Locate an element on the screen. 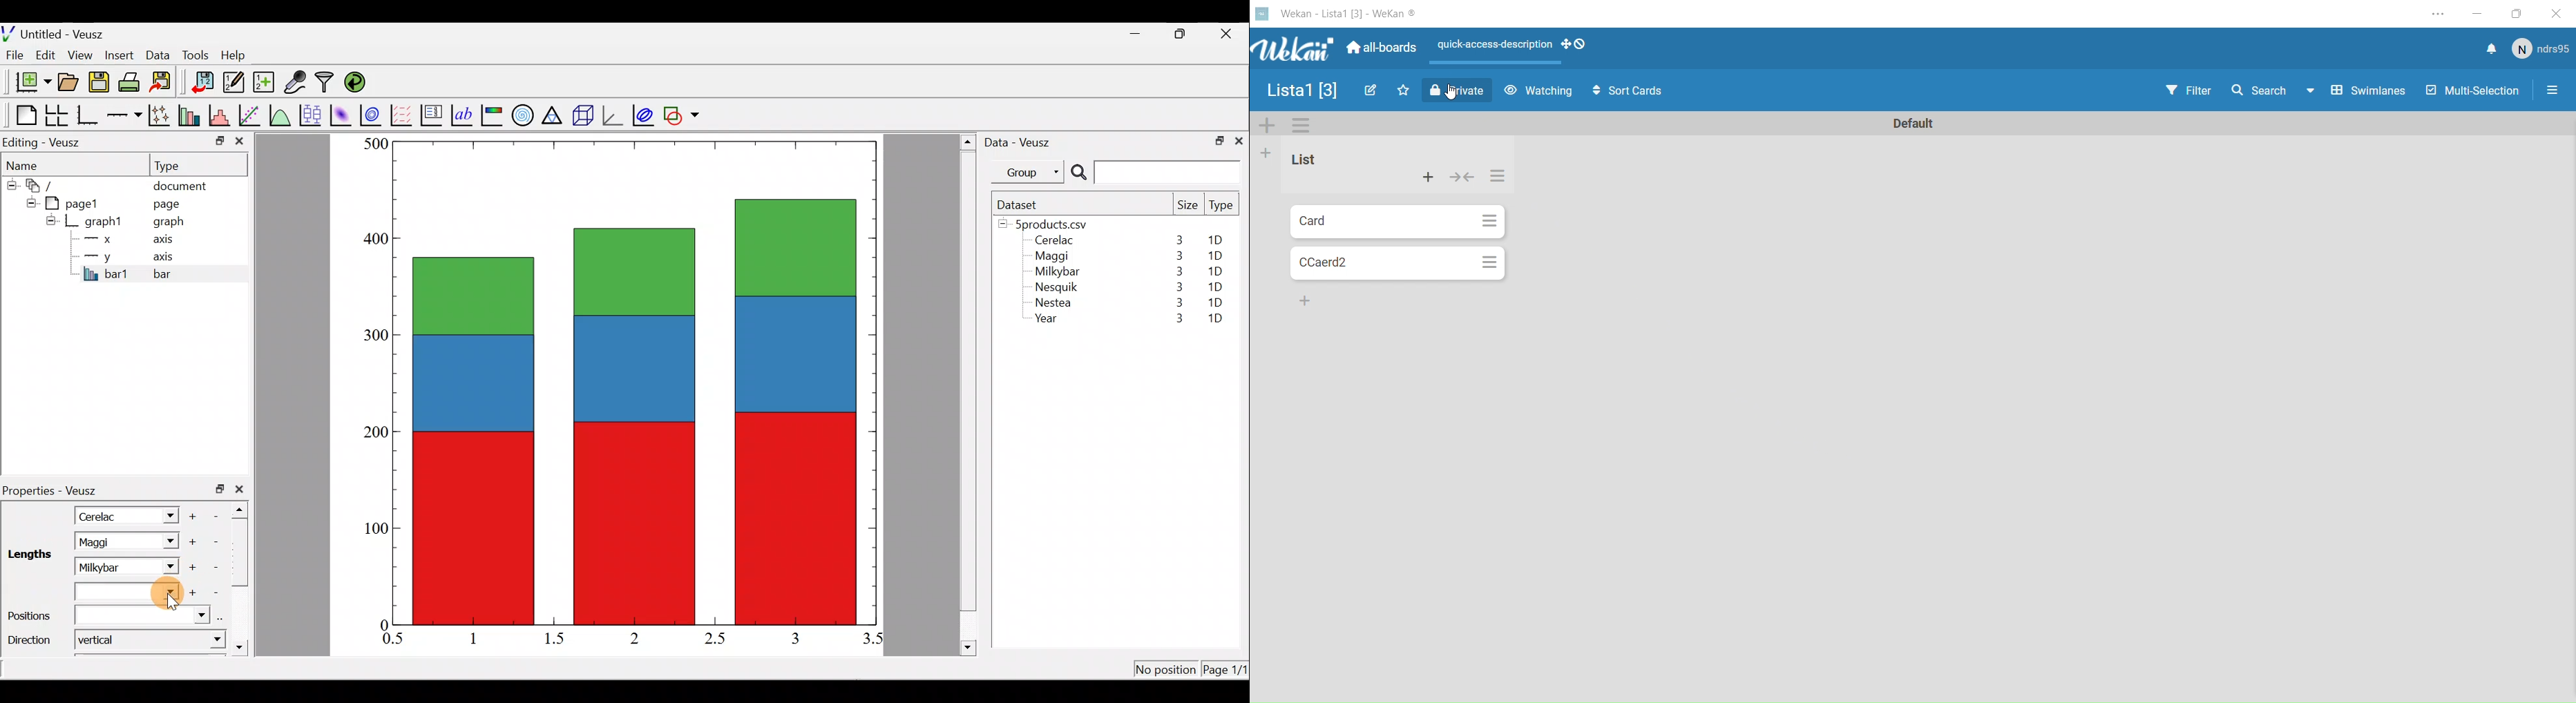 The width and height of the screenshot is (2576, 728). Base graph is located at coordinates (89, 115).